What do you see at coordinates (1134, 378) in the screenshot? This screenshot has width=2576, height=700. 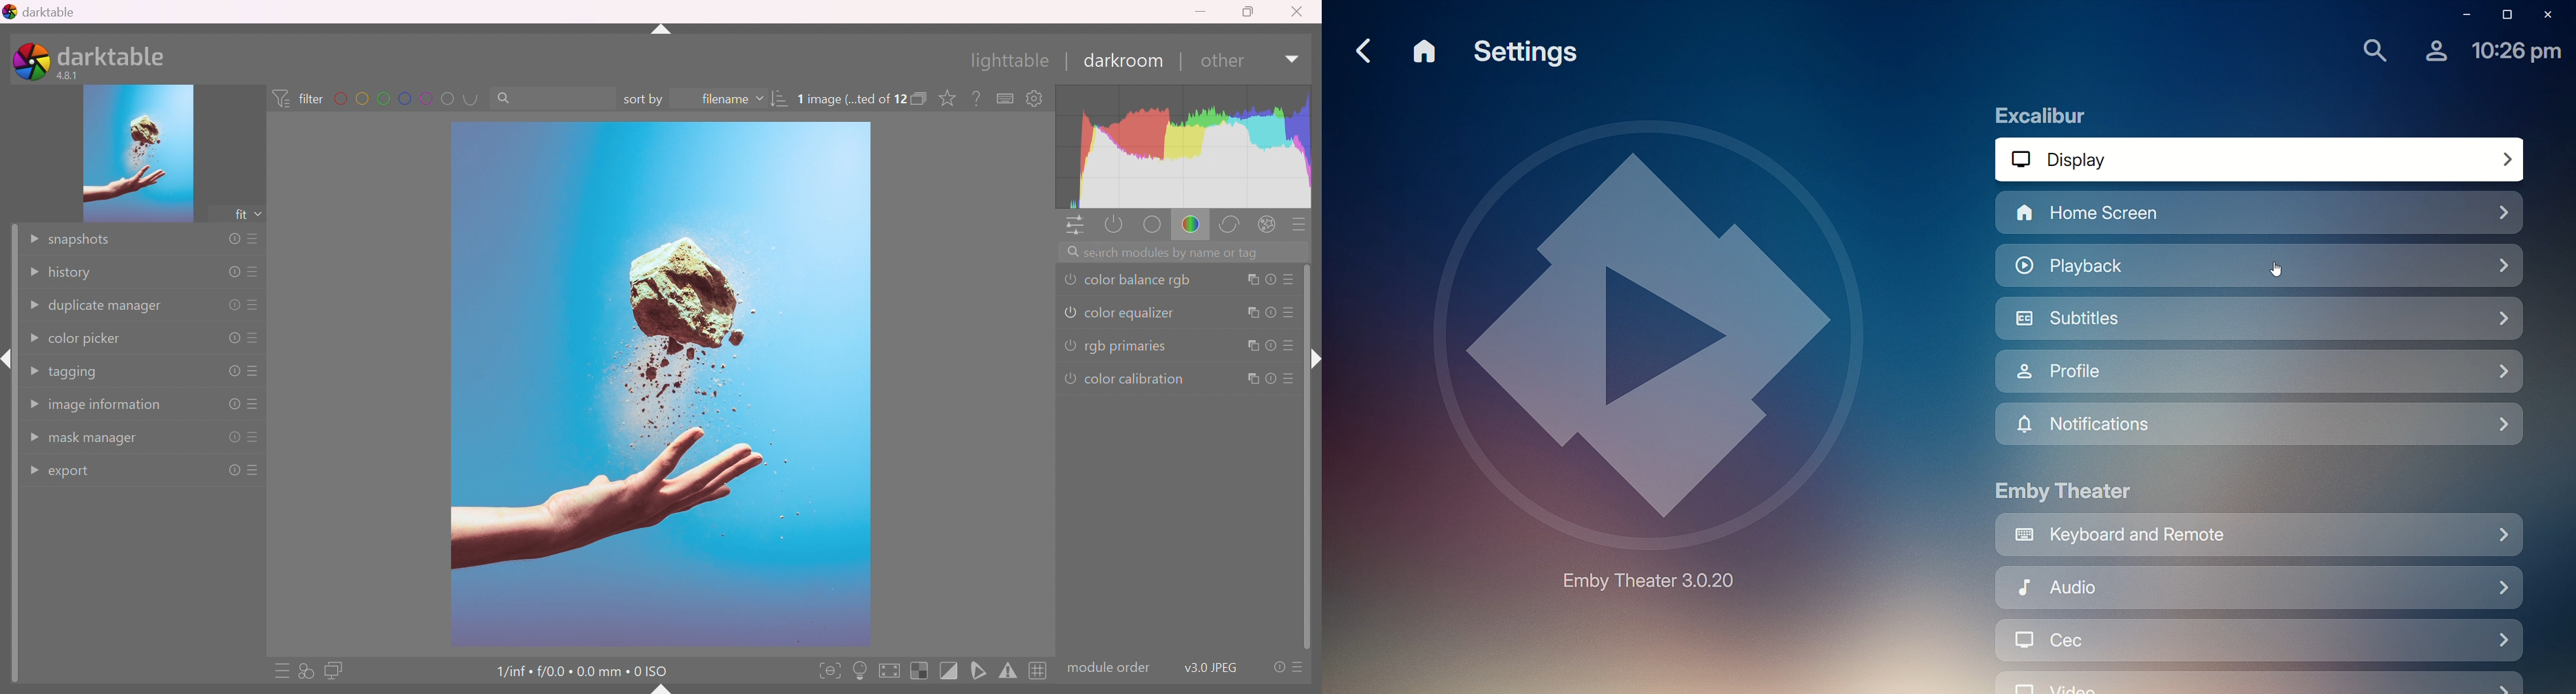 I see `color caliberation` at bounding box center [1134, 378].